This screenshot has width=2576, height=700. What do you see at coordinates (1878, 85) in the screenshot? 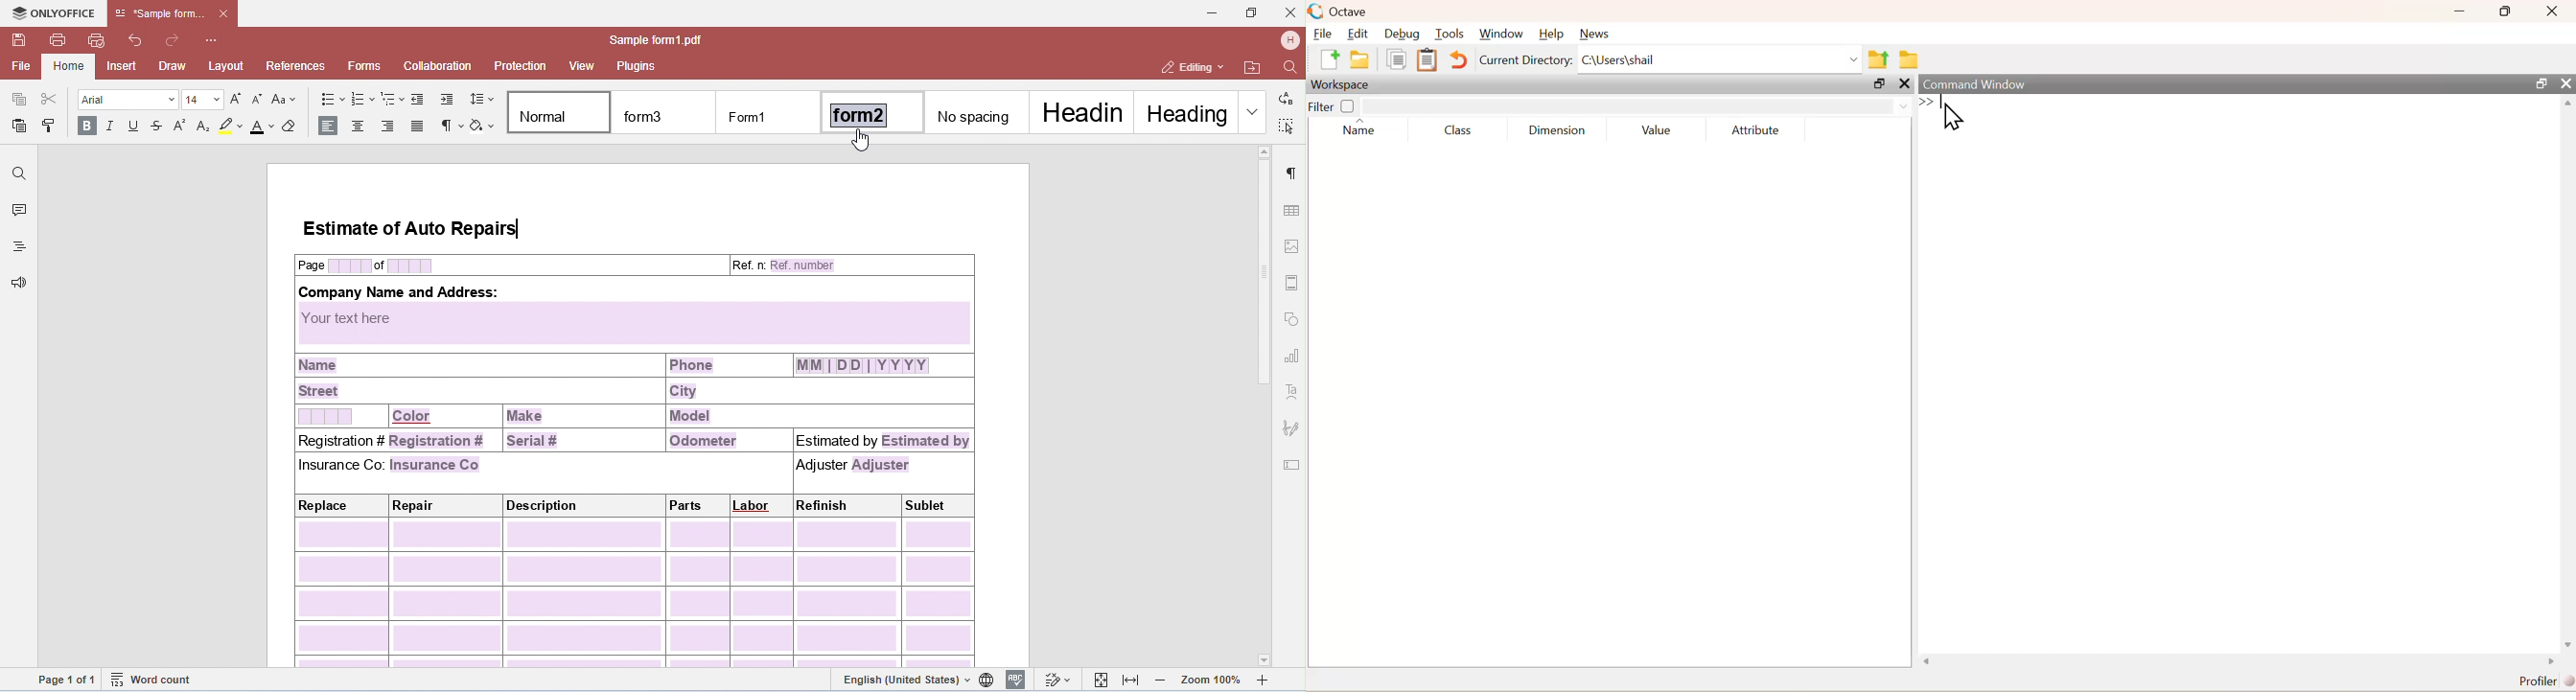
I see `Maximize/Restore` at bounding box center [1878, 85].